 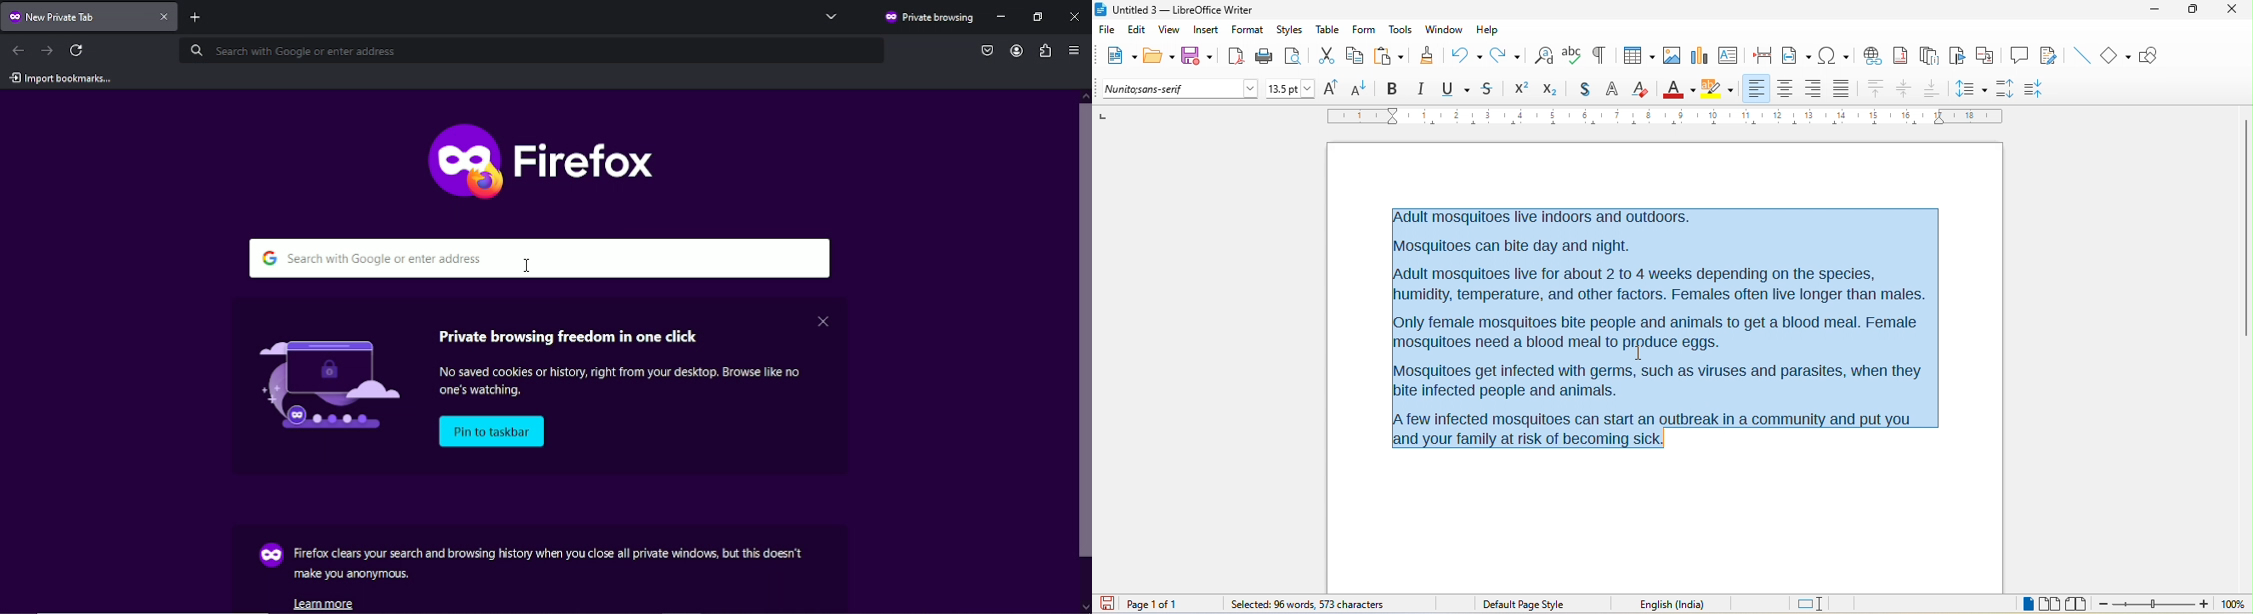 What do you see at coordinates (1159, 57) in the screenshot?
I see `open` at bounding box center [1159, 57].